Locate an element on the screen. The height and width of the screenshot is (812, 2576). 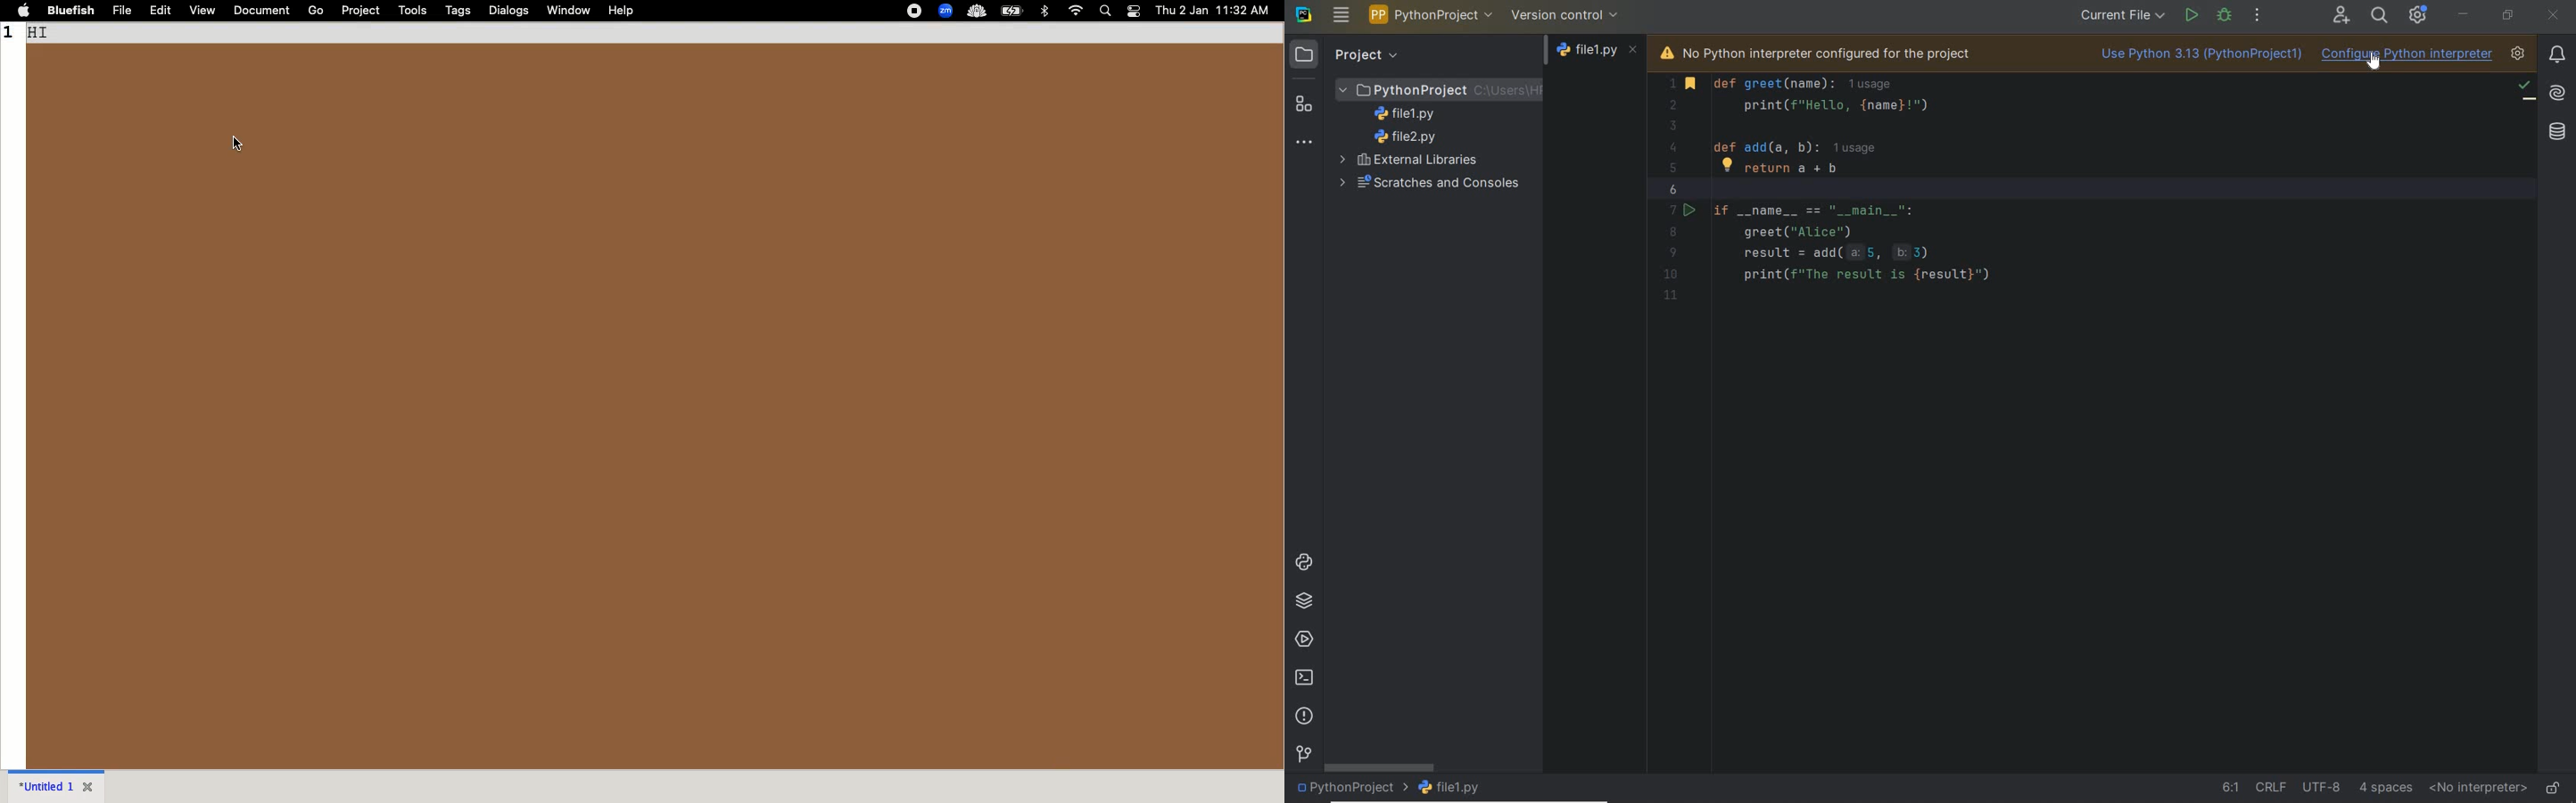
edit is located at coordinates (164, 11).